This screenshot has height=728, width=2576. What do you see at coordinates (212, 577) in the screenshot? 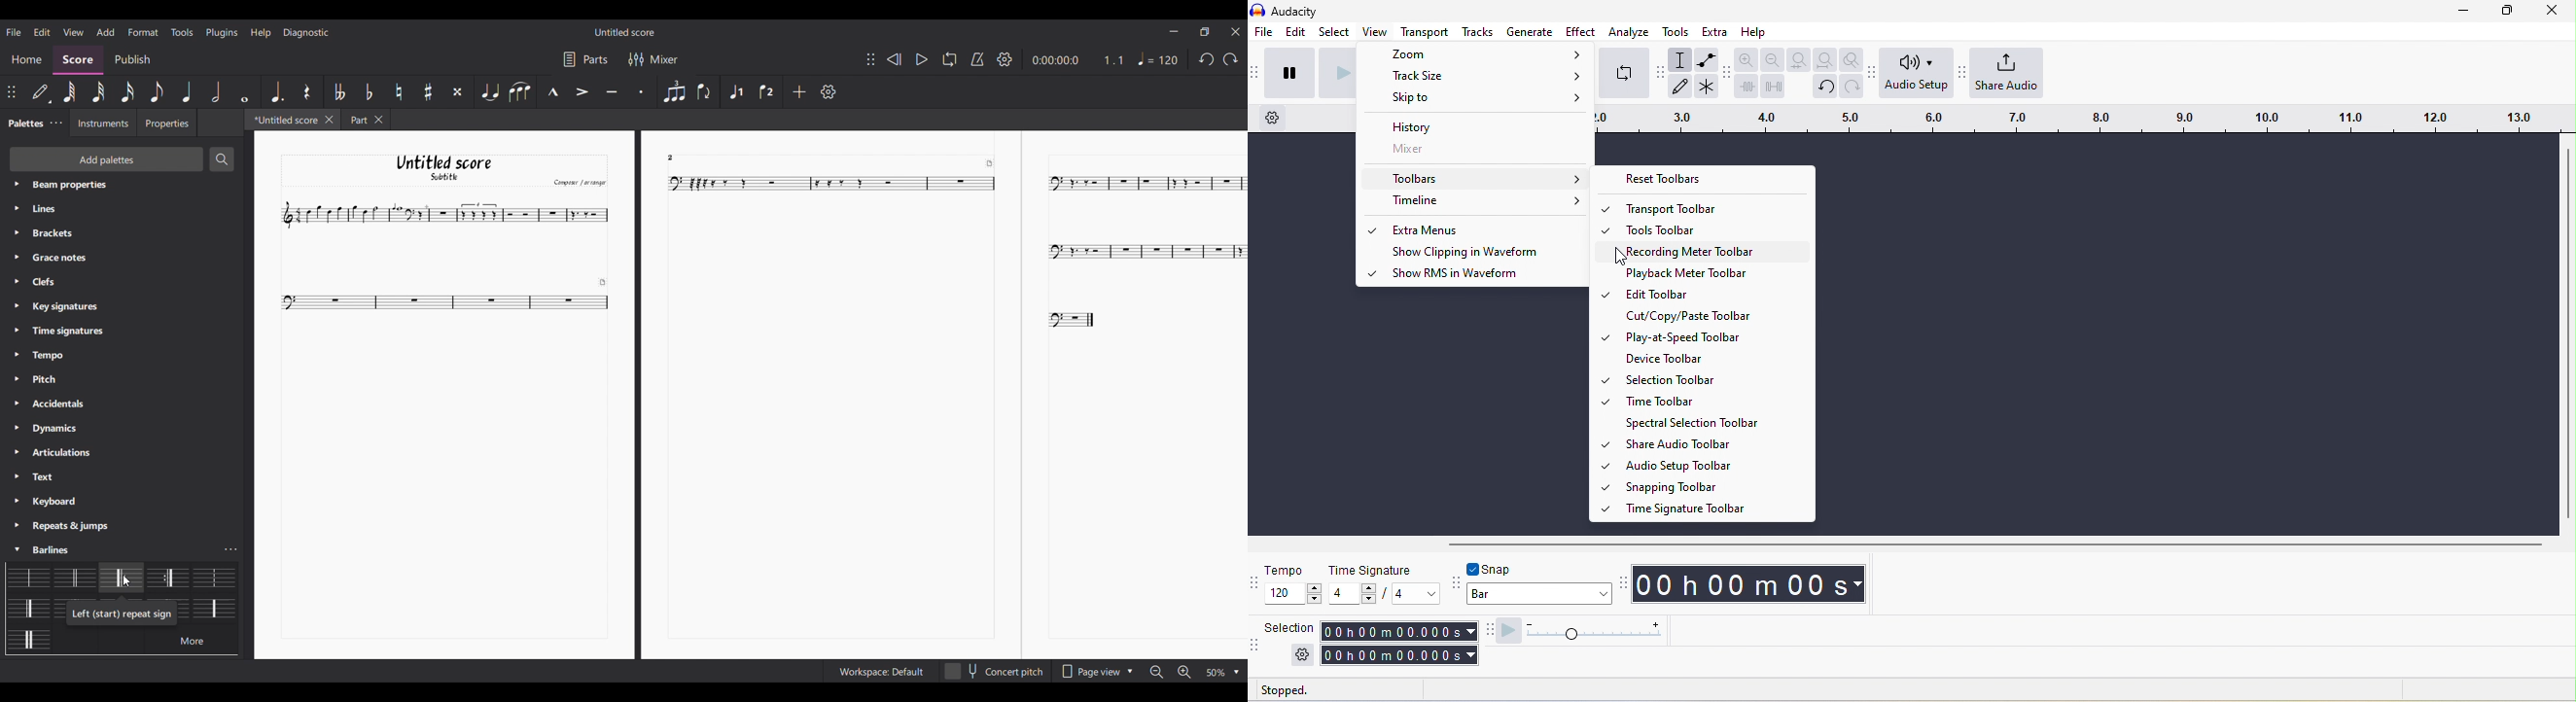
I see `Barline options` at bounding box center [212, 577].